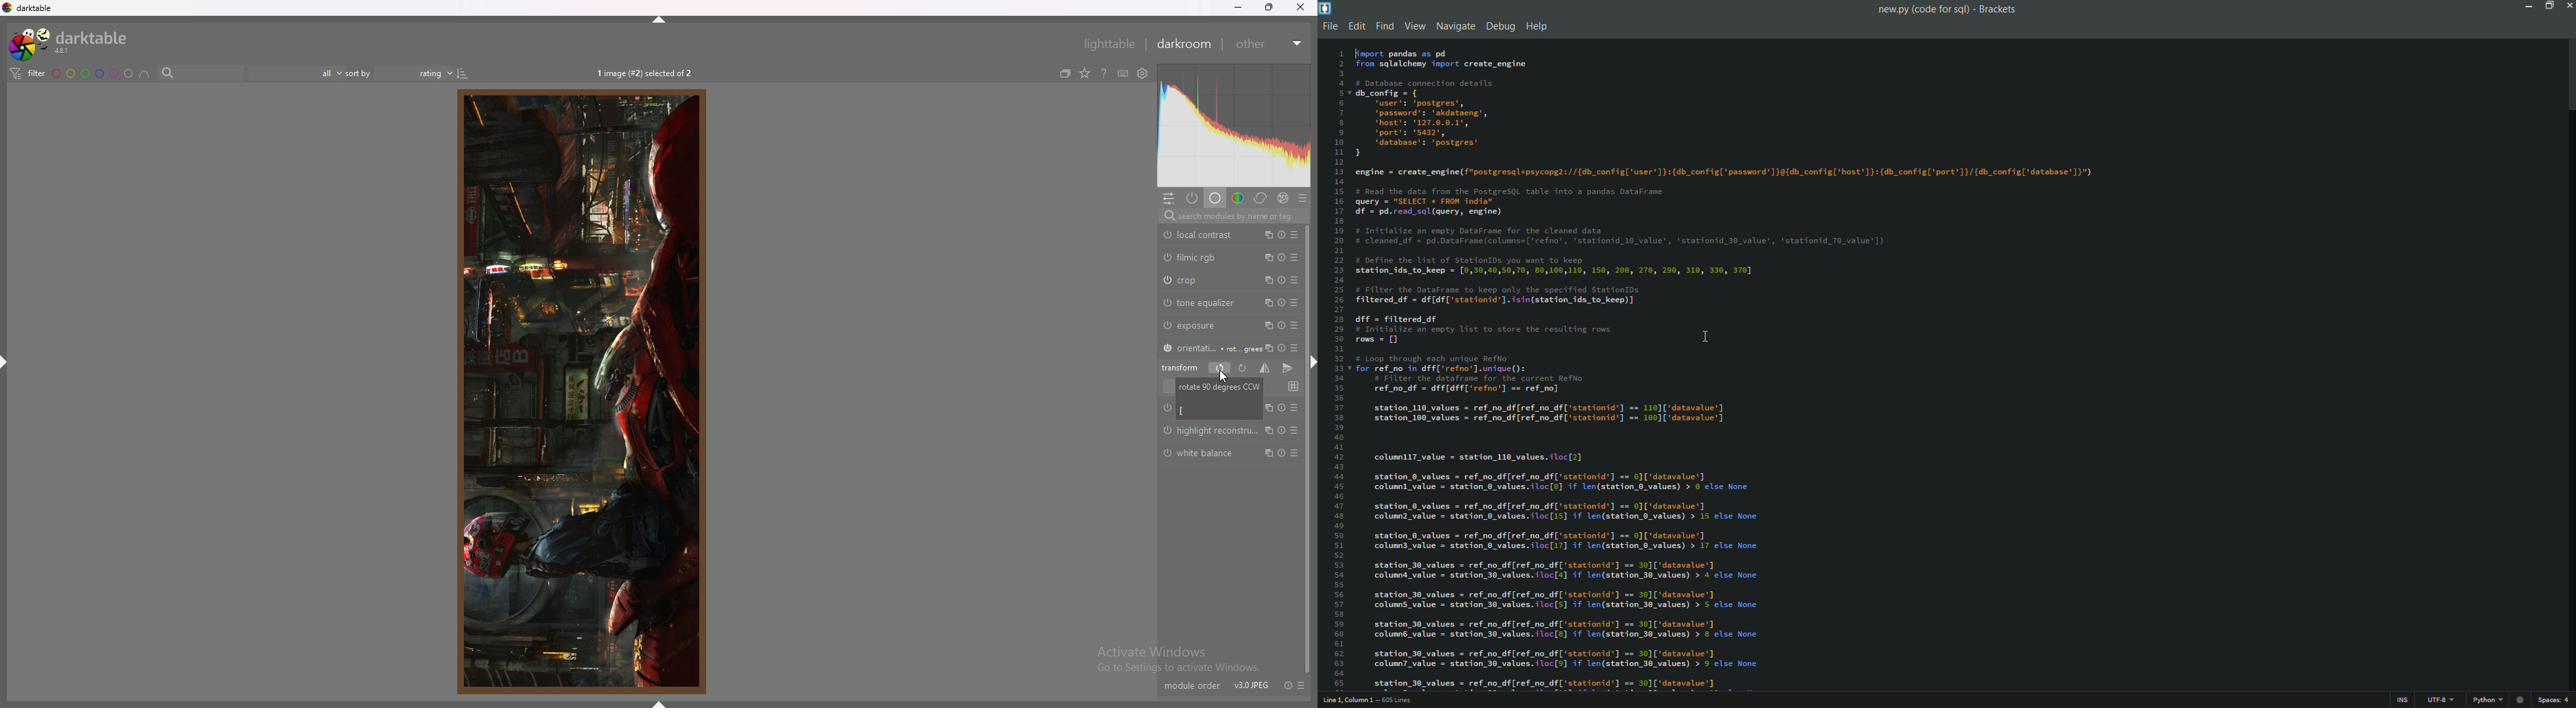  Describe the element at coordinates (1271, 44) in the screenshot. I see `other` at that location.